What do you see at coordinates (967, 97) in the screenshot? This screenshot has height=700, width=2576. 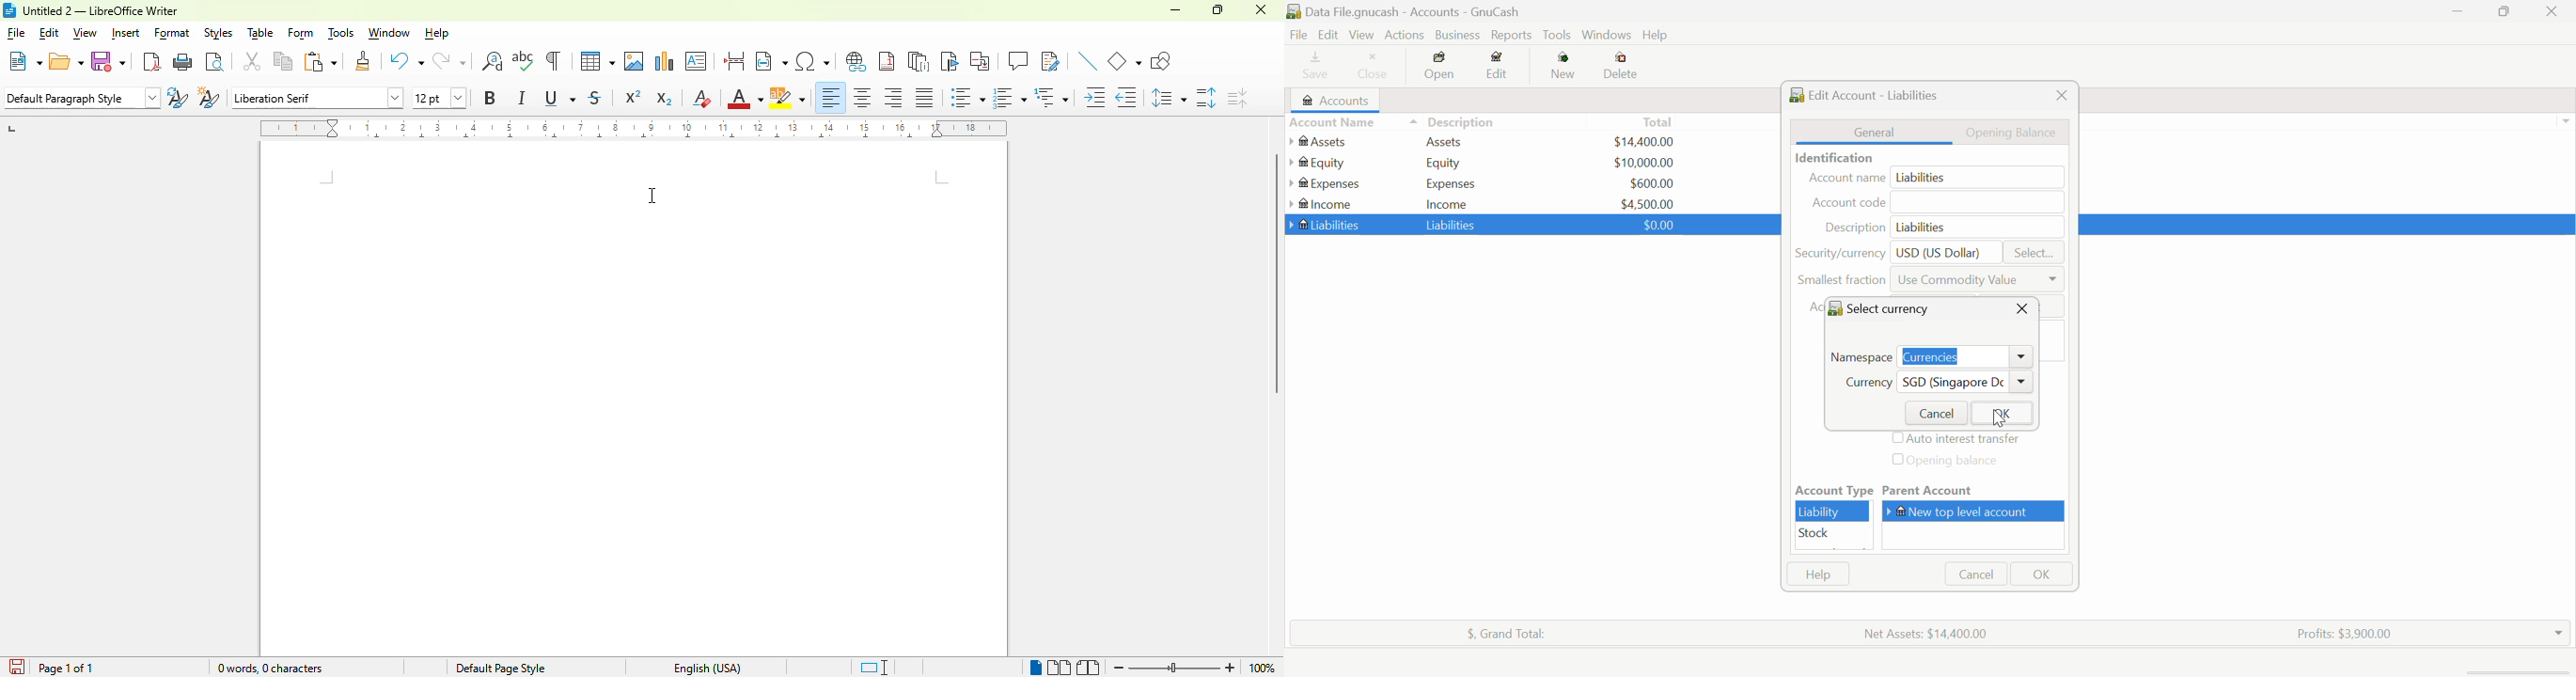 I see `toggle unordered list` at bounding box center [967, 97].